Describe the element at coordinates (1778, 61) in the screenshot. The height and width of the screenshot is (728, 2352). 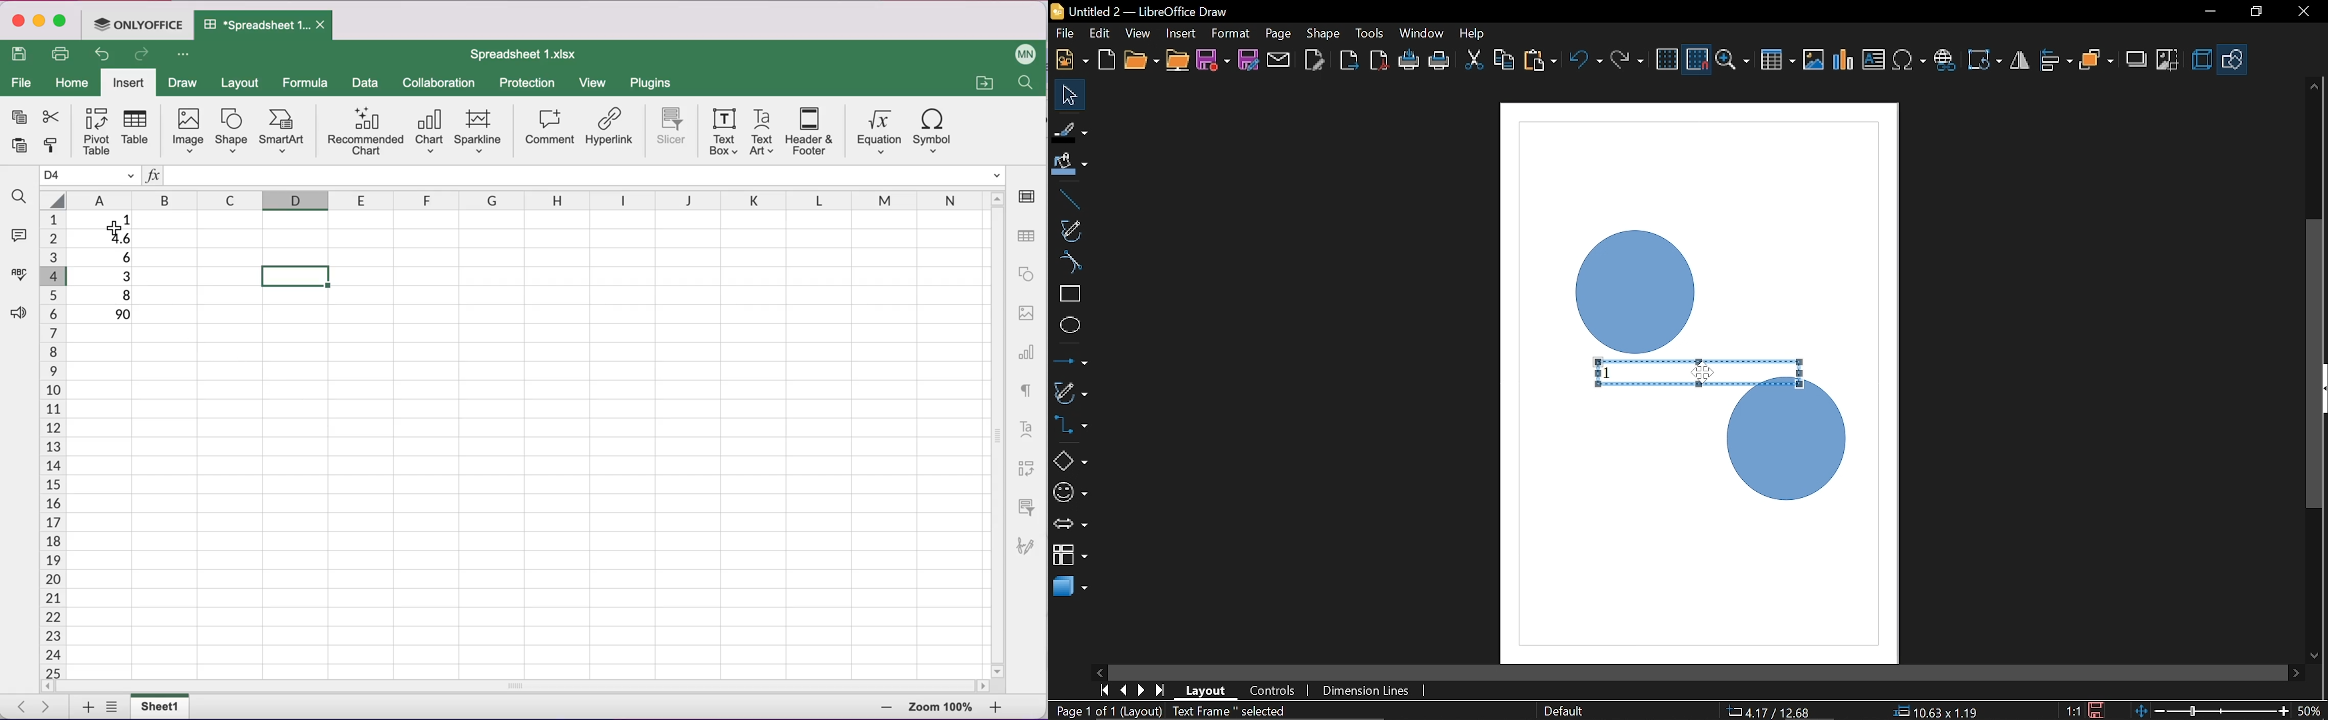
I see `Insert table` at that location.